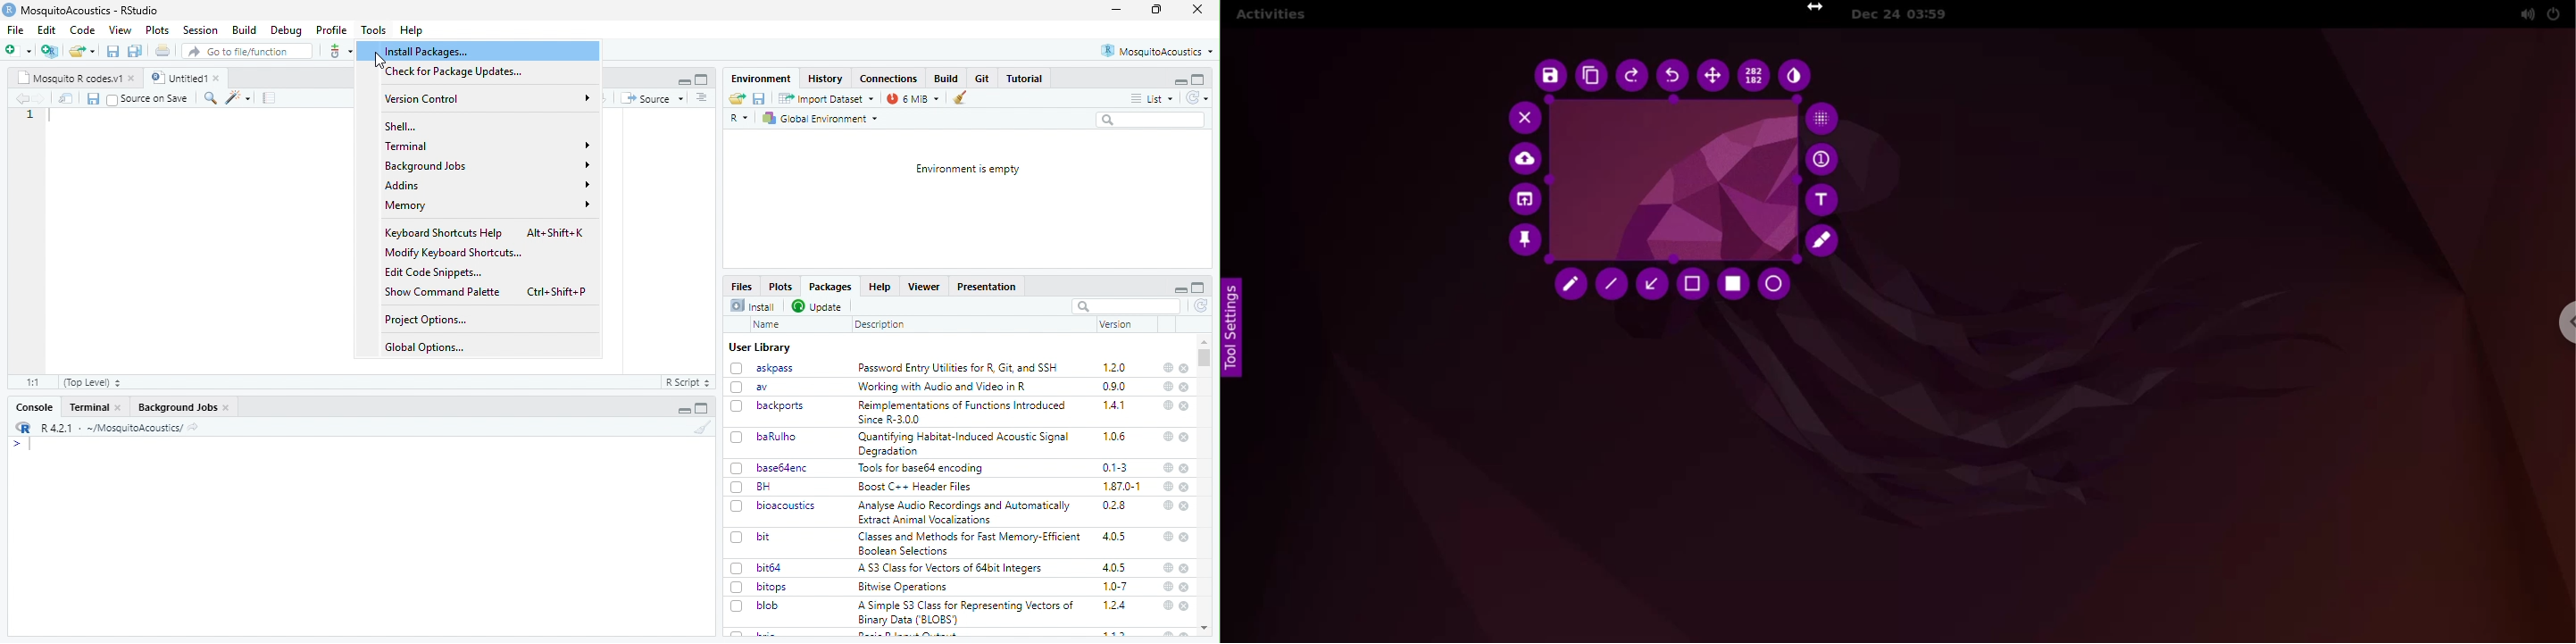  What do you see at coordinates (374, 30) in the screenshot?
I see `Tools` at bounding box center [374, 30].